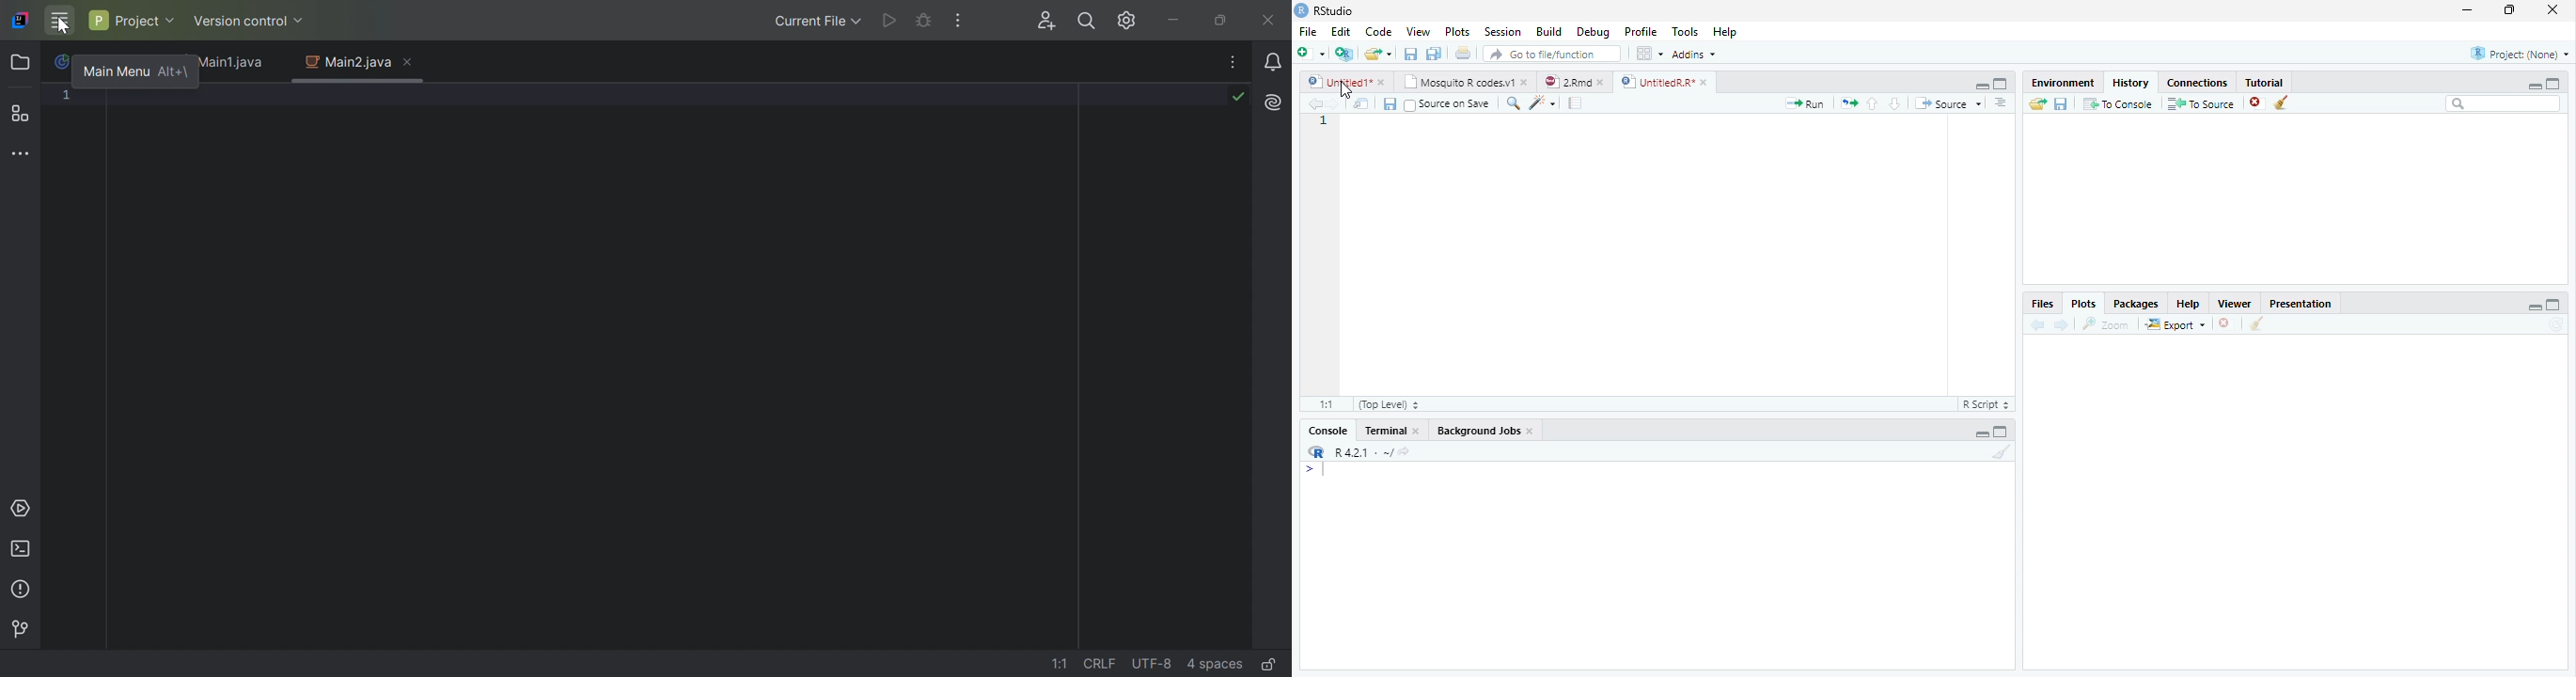  What do you see at coordinates (2001, 83) in the screenshot?
I see `Maximixe` at bounding box center [2001, 83].